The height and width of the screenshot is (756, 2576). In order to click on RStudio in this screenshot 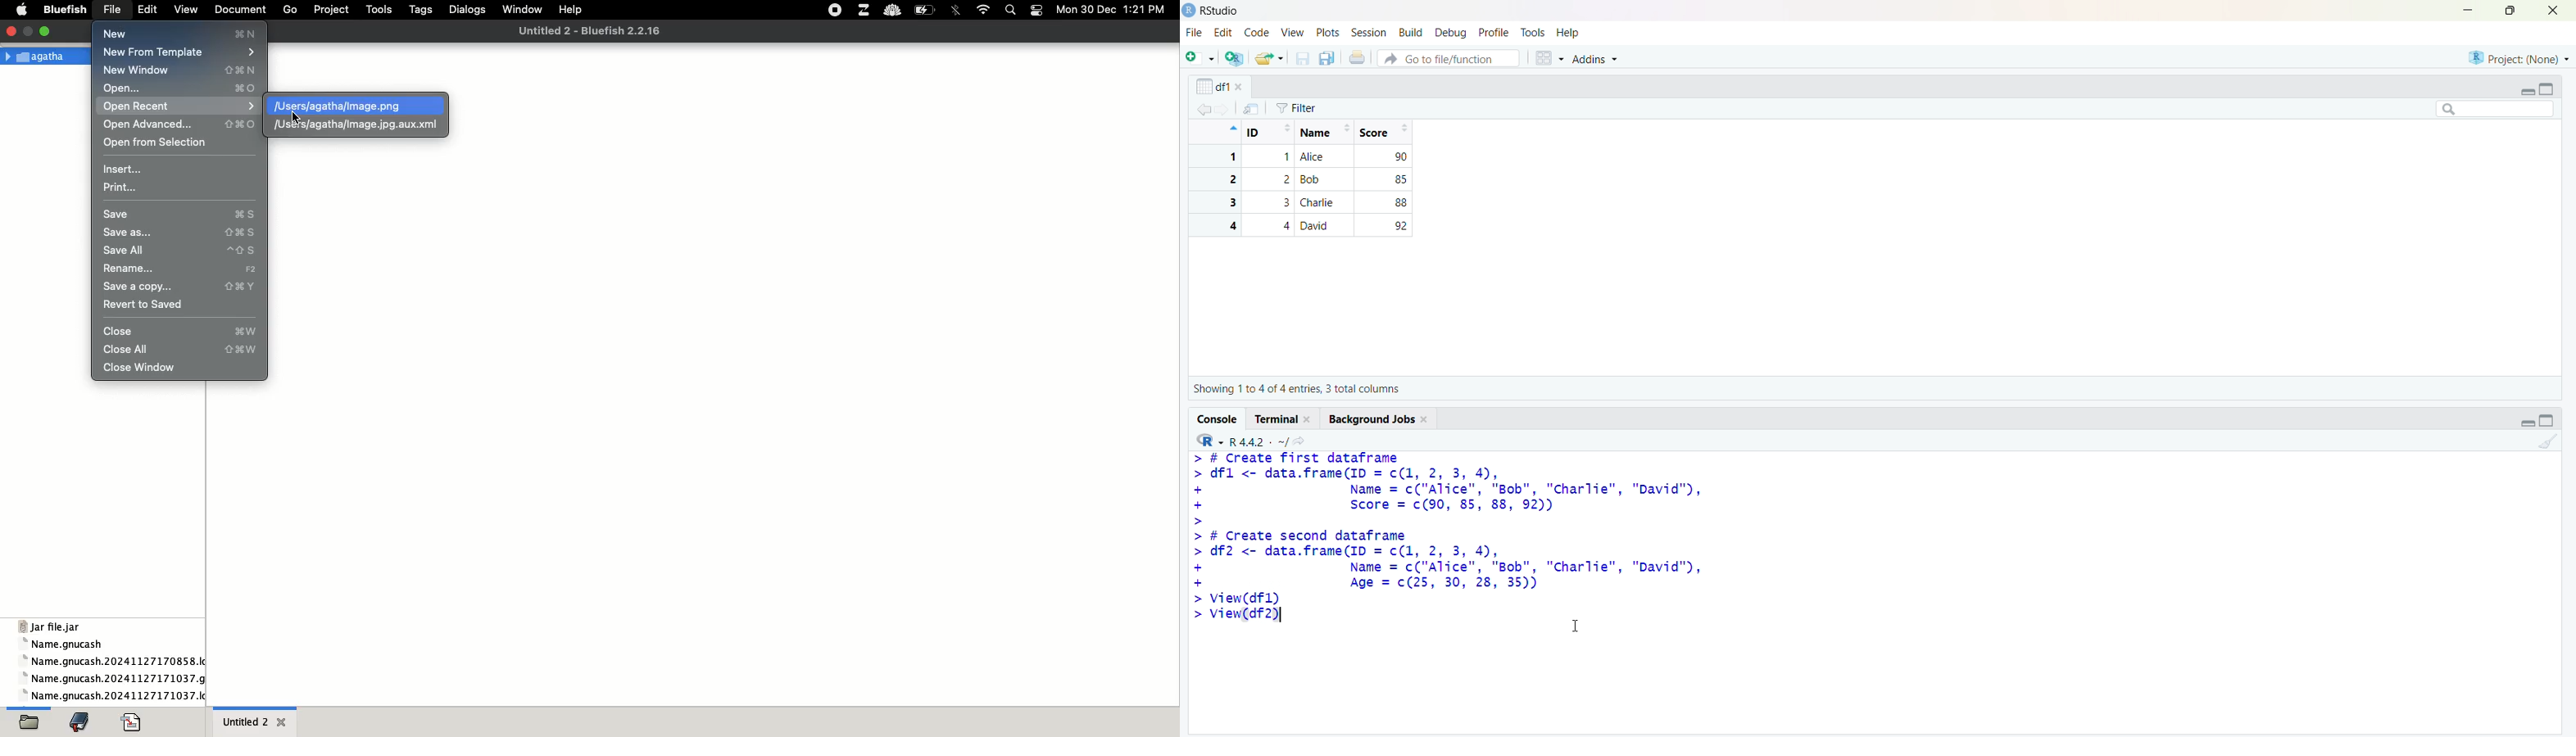, I will do `click(1221, 11)`.